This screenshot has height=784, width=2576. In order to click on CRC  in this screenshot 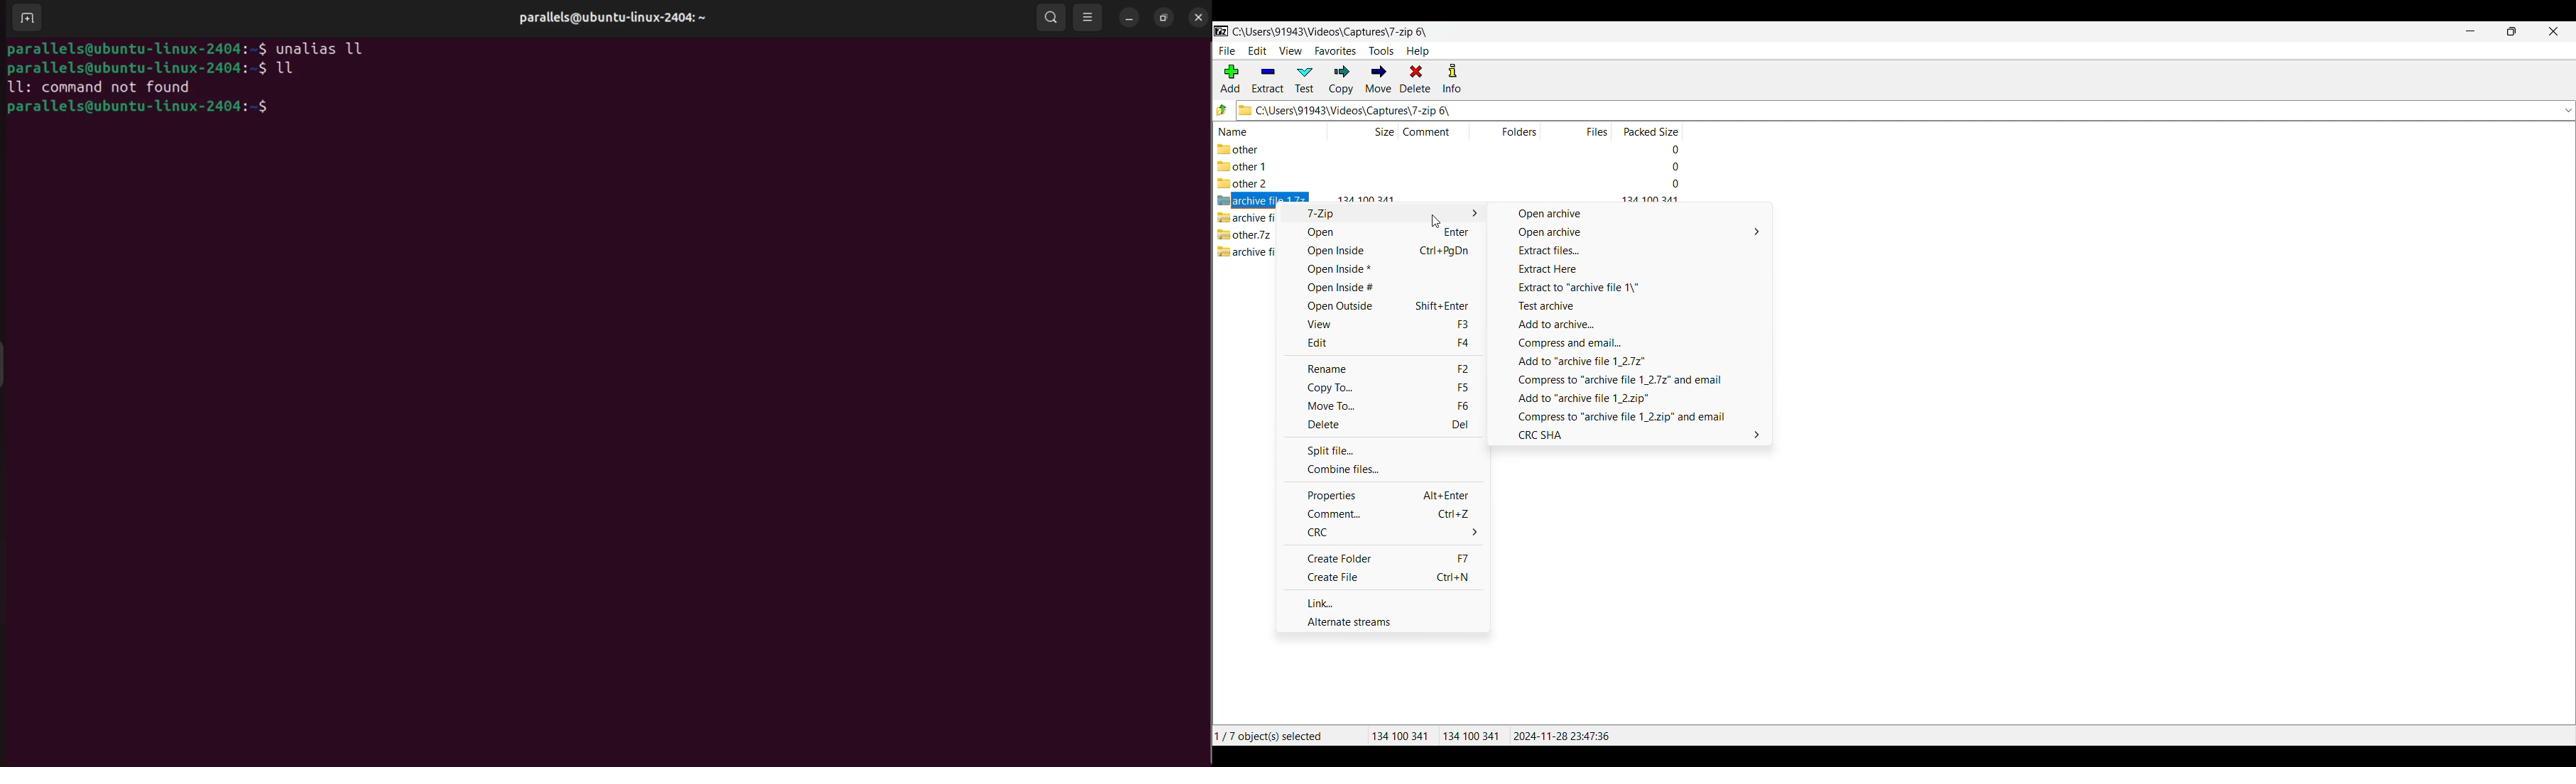, I will do `click(1384, 532)`.